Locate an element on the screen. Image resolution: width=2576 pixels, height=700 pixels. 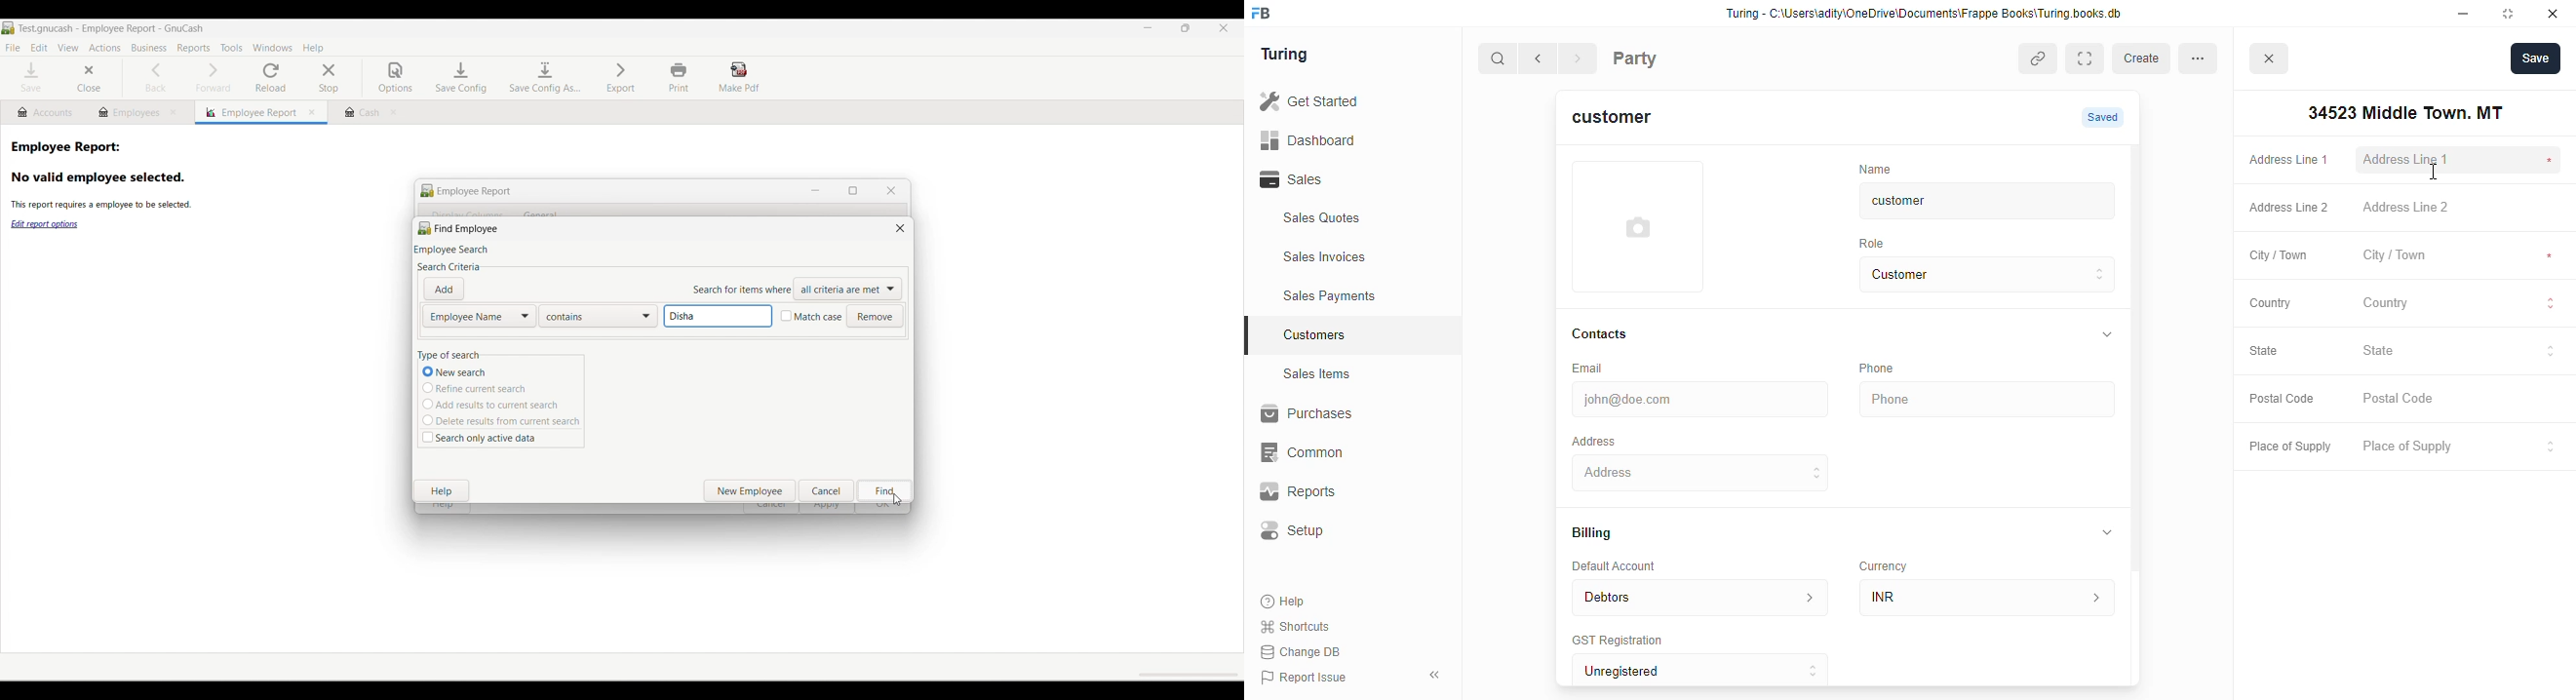
Get Started is located at coordinates (1335, 102).